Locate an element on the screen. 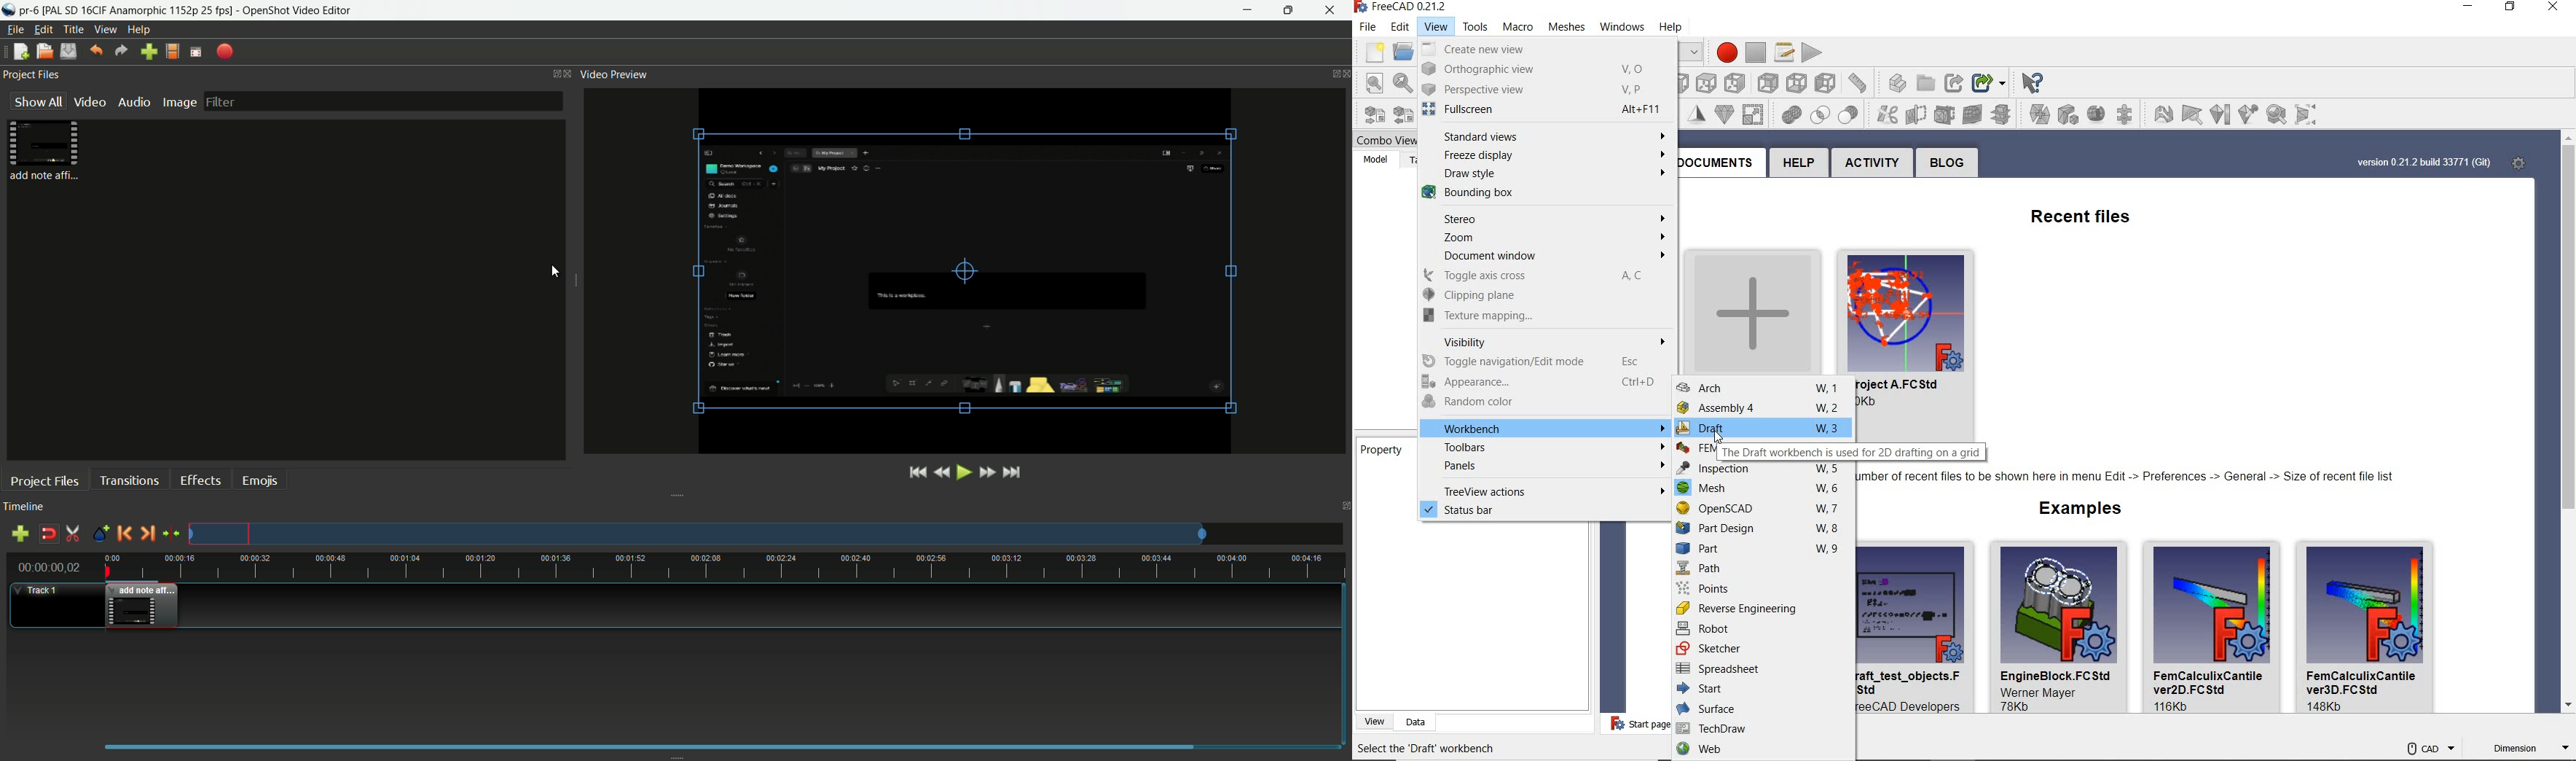  mesh is located at coordinates (1762, 491).